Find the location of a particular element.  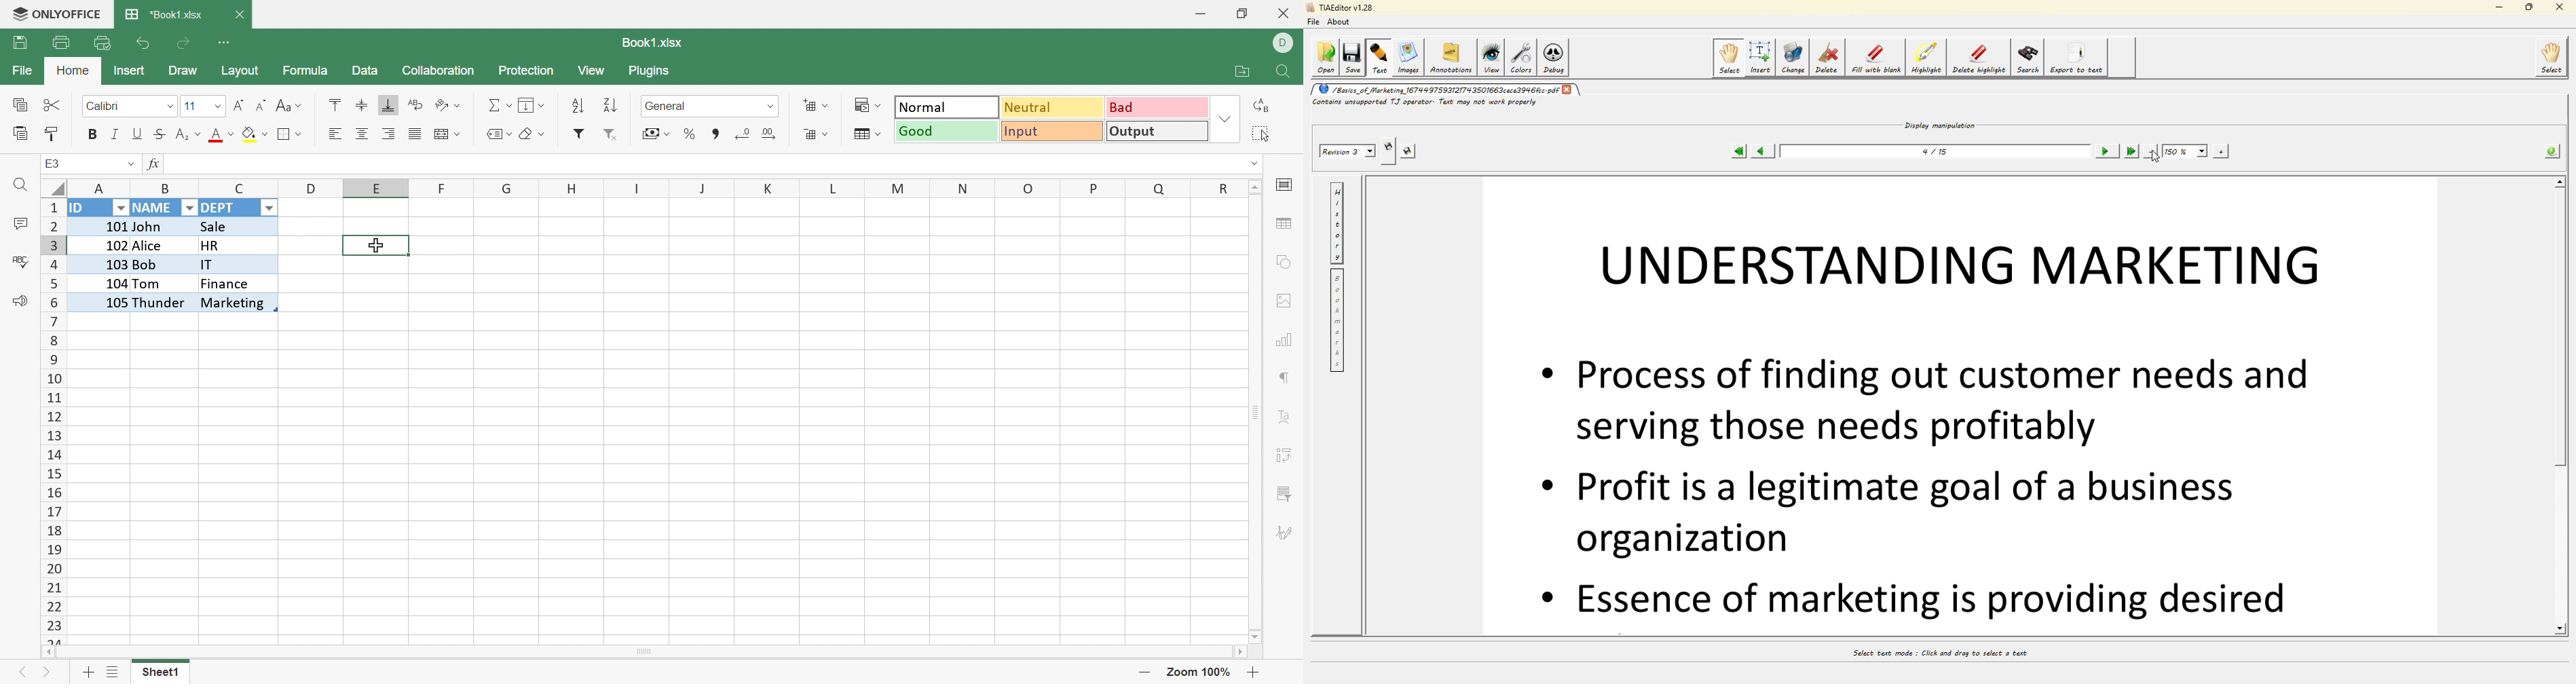

Justified is located at coordinates (416, 134).